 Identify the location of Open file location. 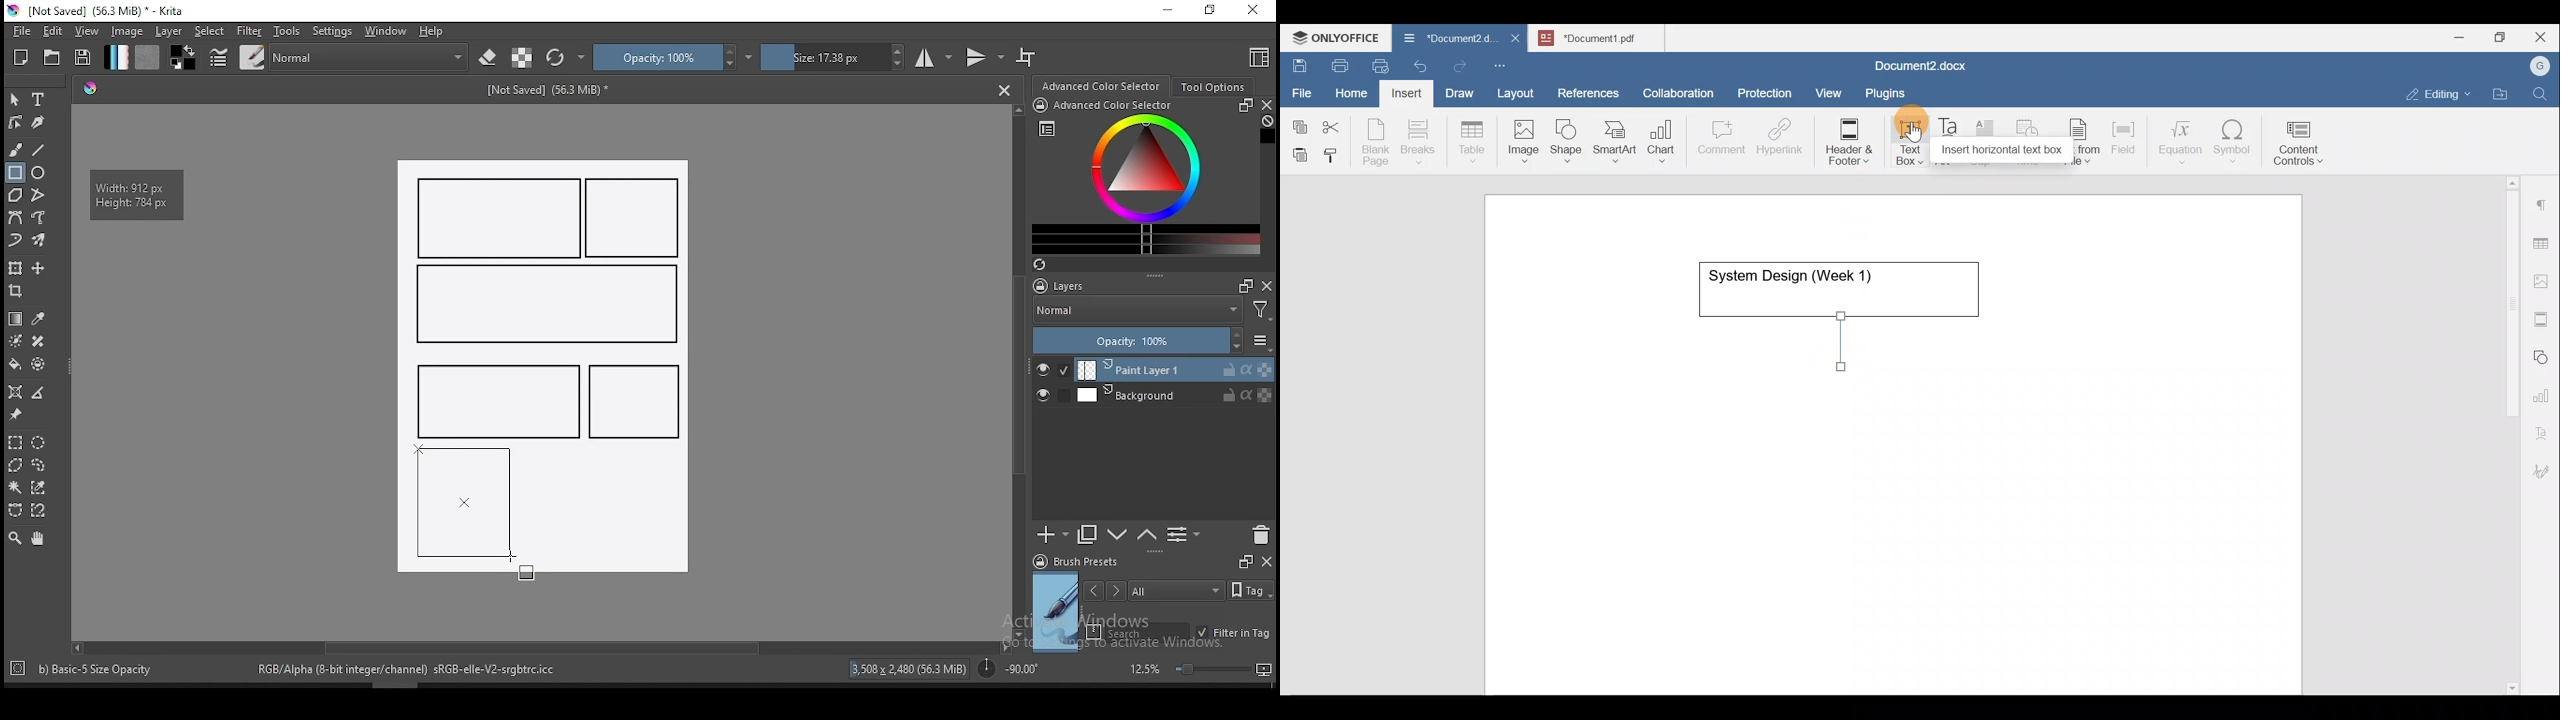
(2503, 95).